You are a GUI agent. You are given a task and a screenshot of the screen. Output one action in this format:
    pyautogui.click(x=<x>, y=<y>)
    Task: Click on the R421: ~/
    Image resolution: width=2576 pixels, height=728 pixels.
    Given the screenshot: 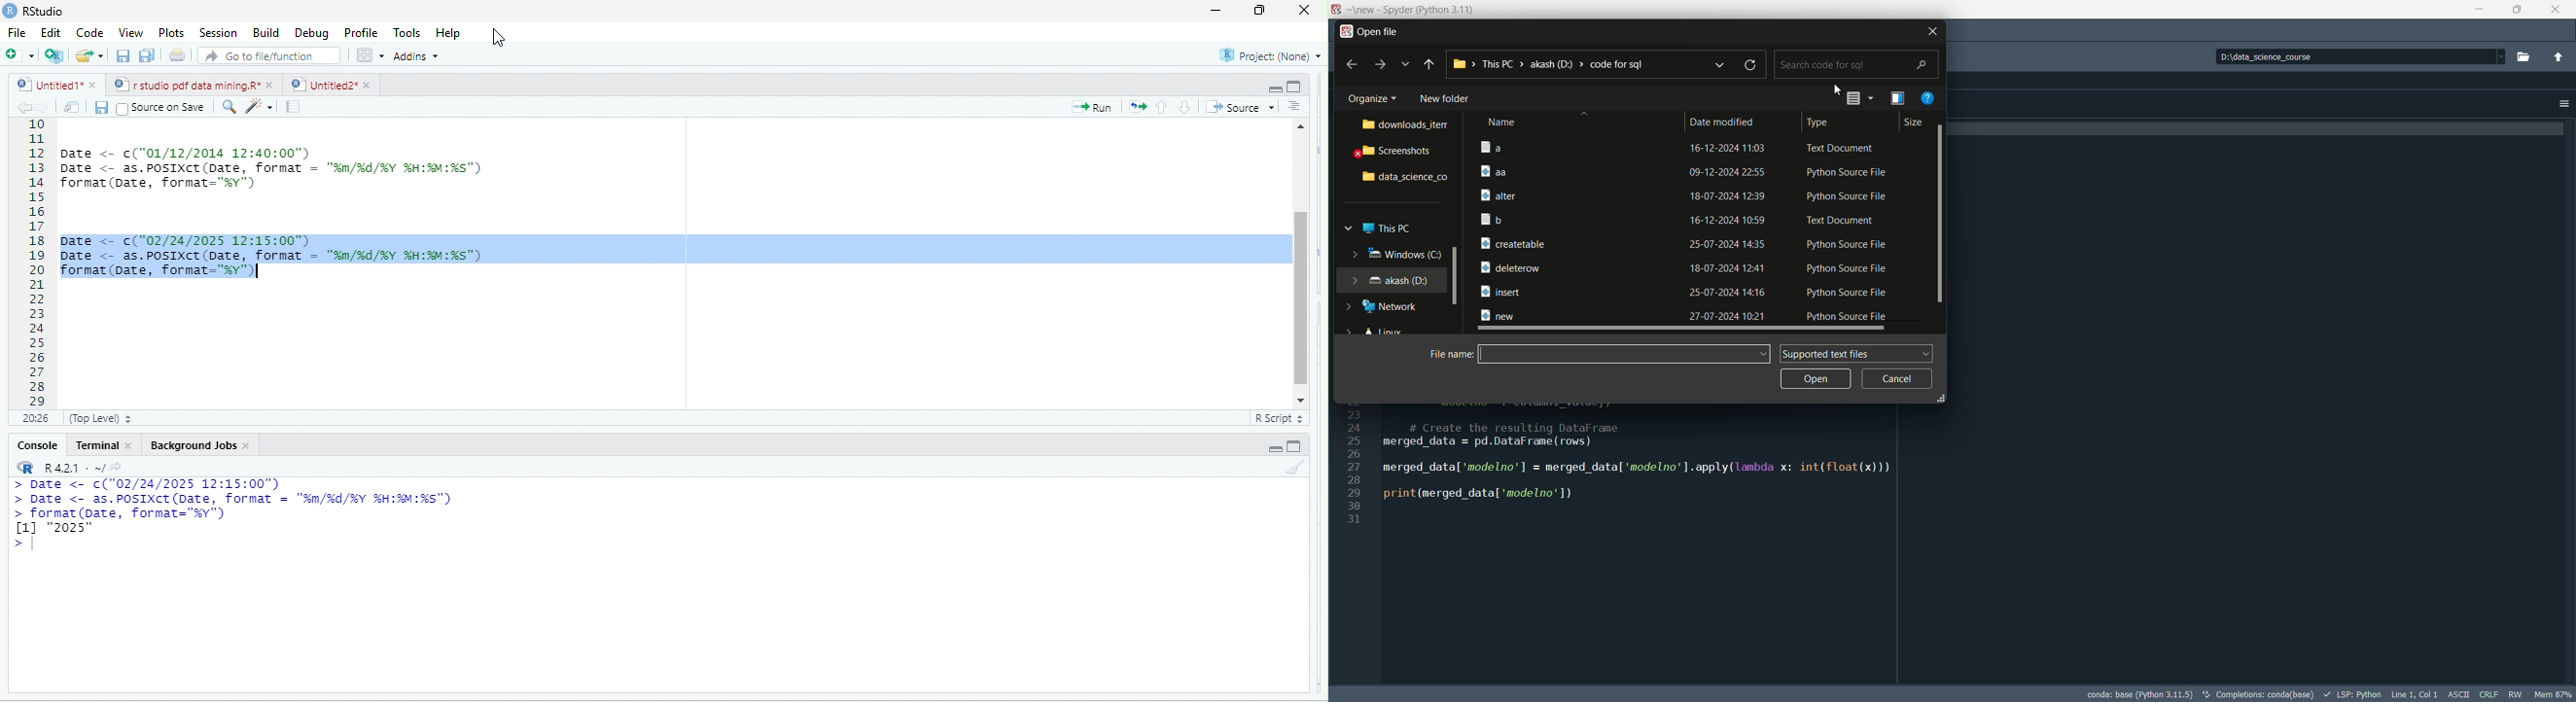 What is the action you would take?
    pyautogui.click(x=82, y=467)
    